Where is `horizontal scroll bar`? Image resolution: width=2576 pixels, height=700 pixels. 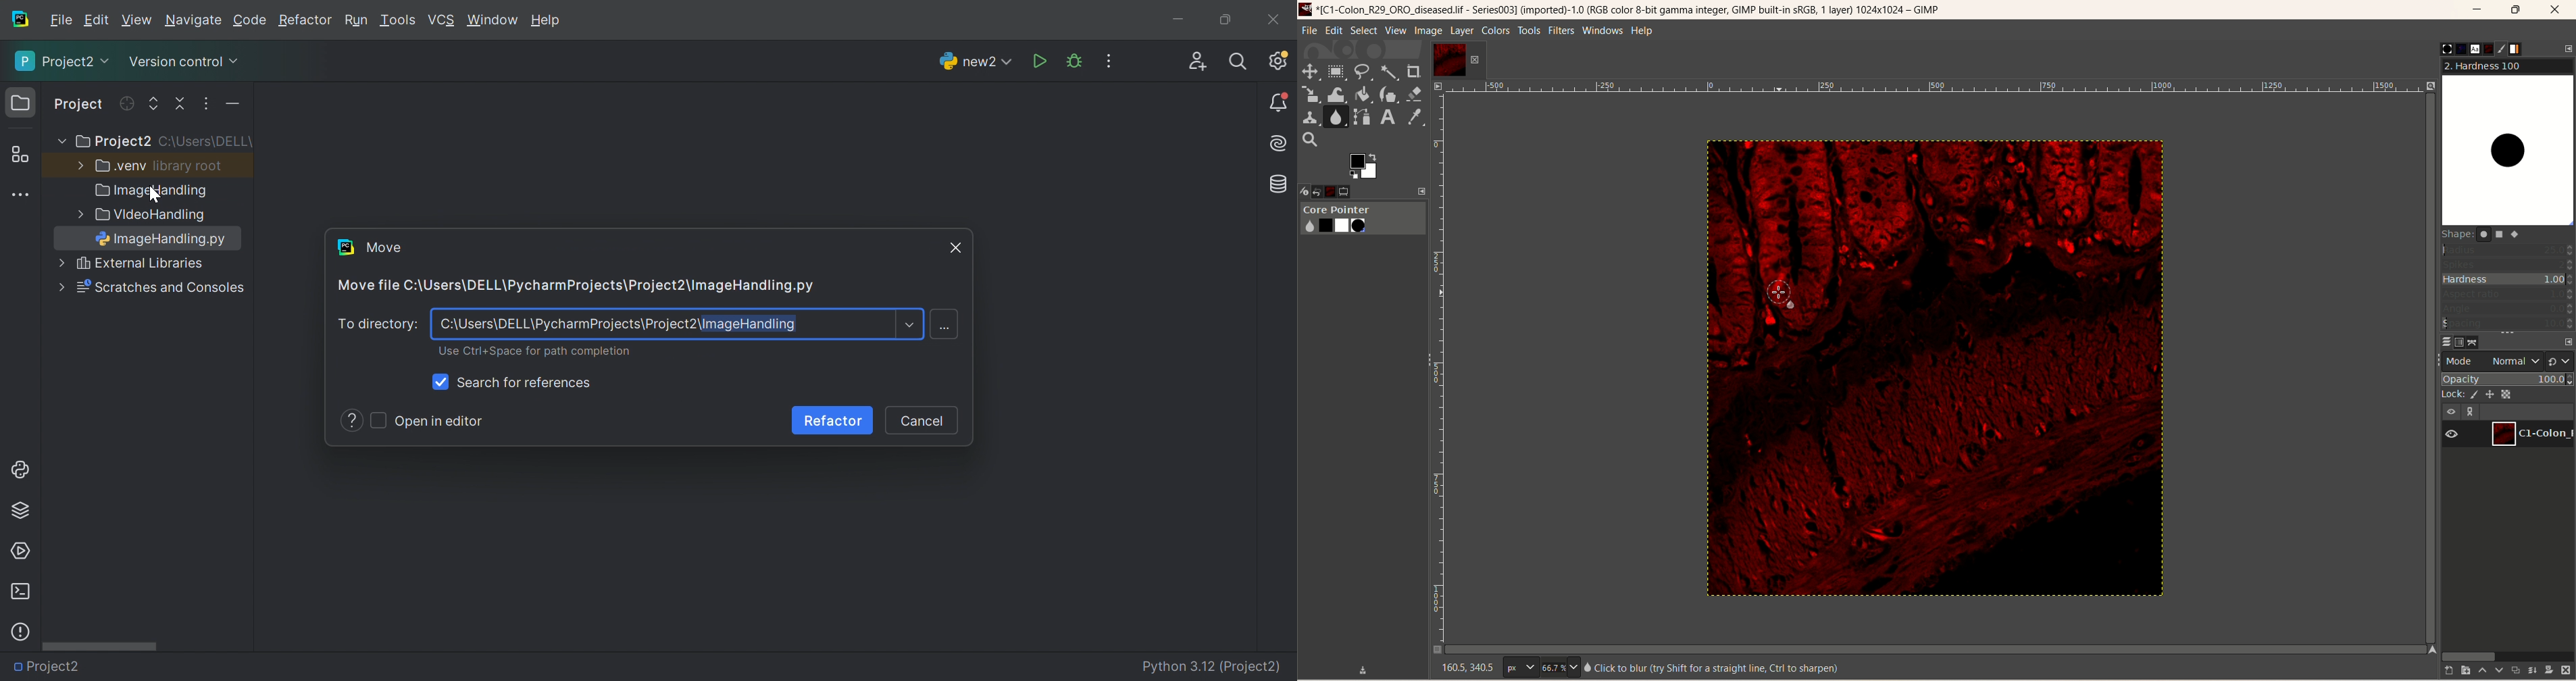 horizontal scroll bar is located at coordinates (2506, 655).